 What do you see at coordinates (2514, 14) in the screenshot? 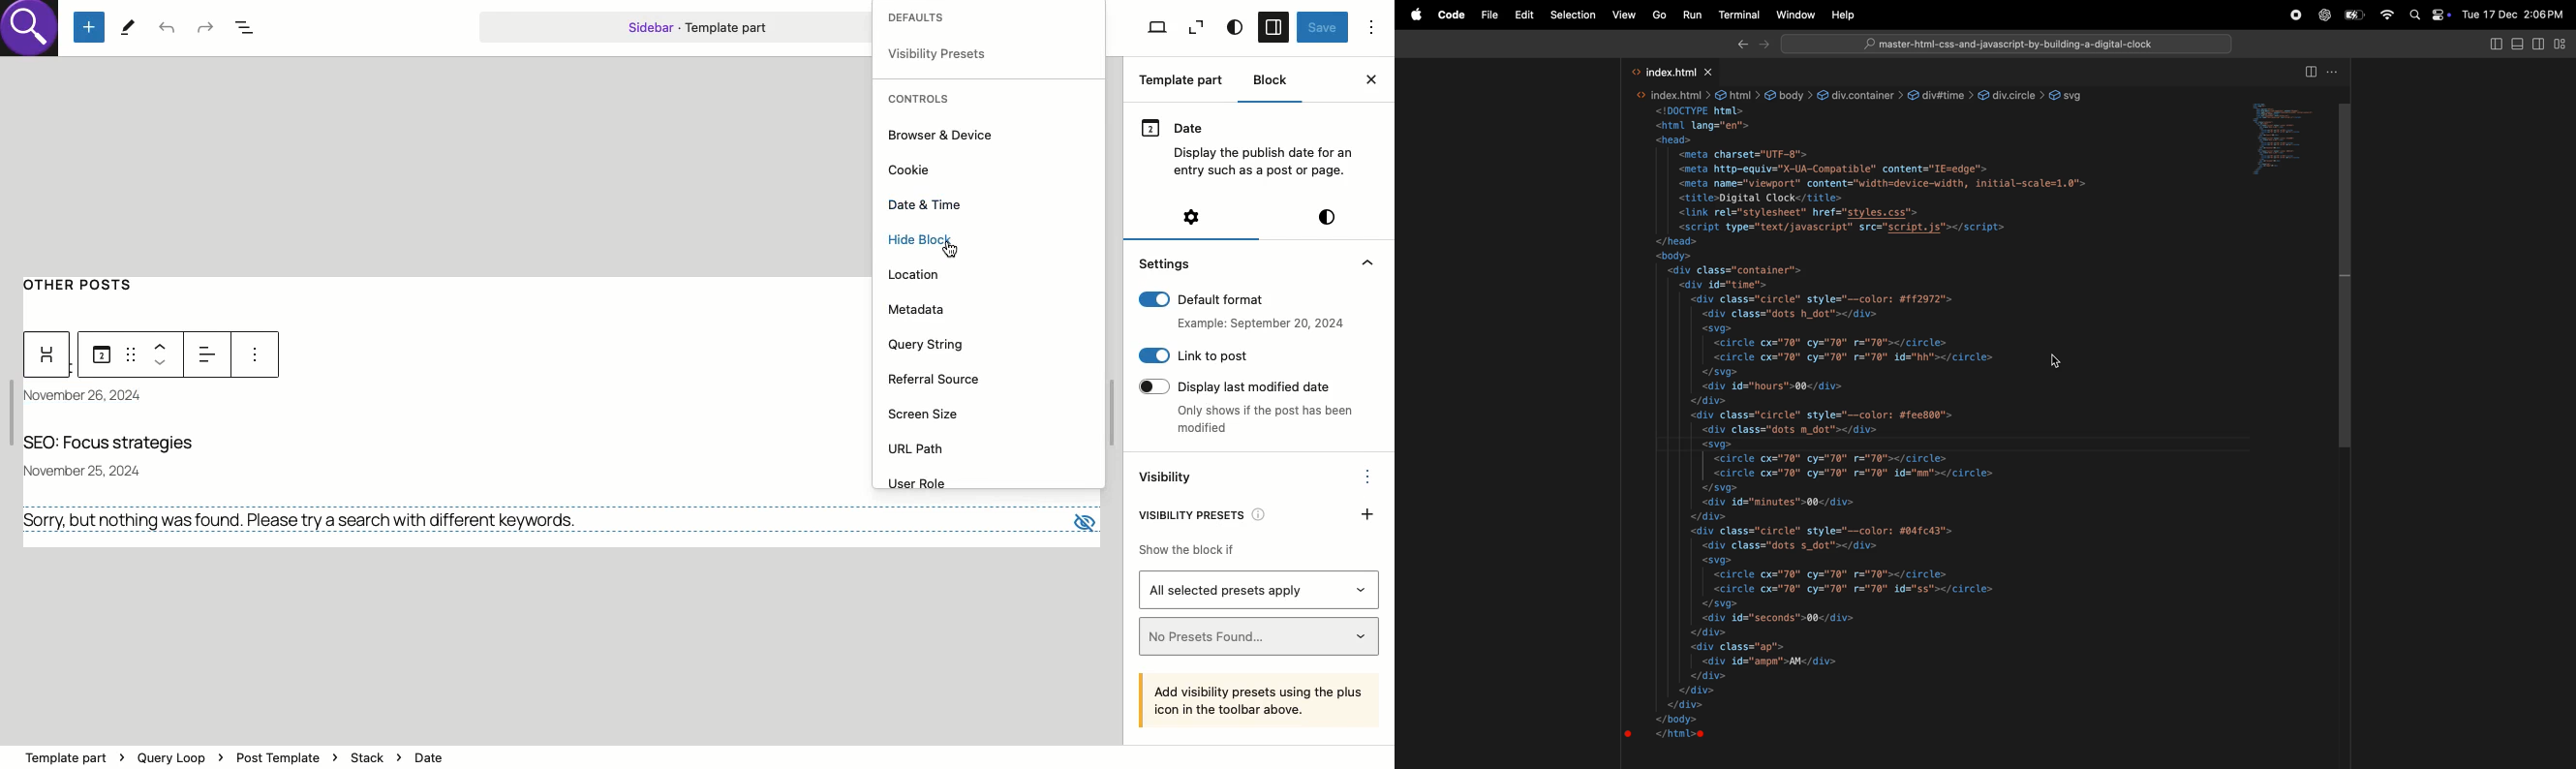
I see `Tue 17 Dec 2:06 PM` at bounding box center [2514, 14].